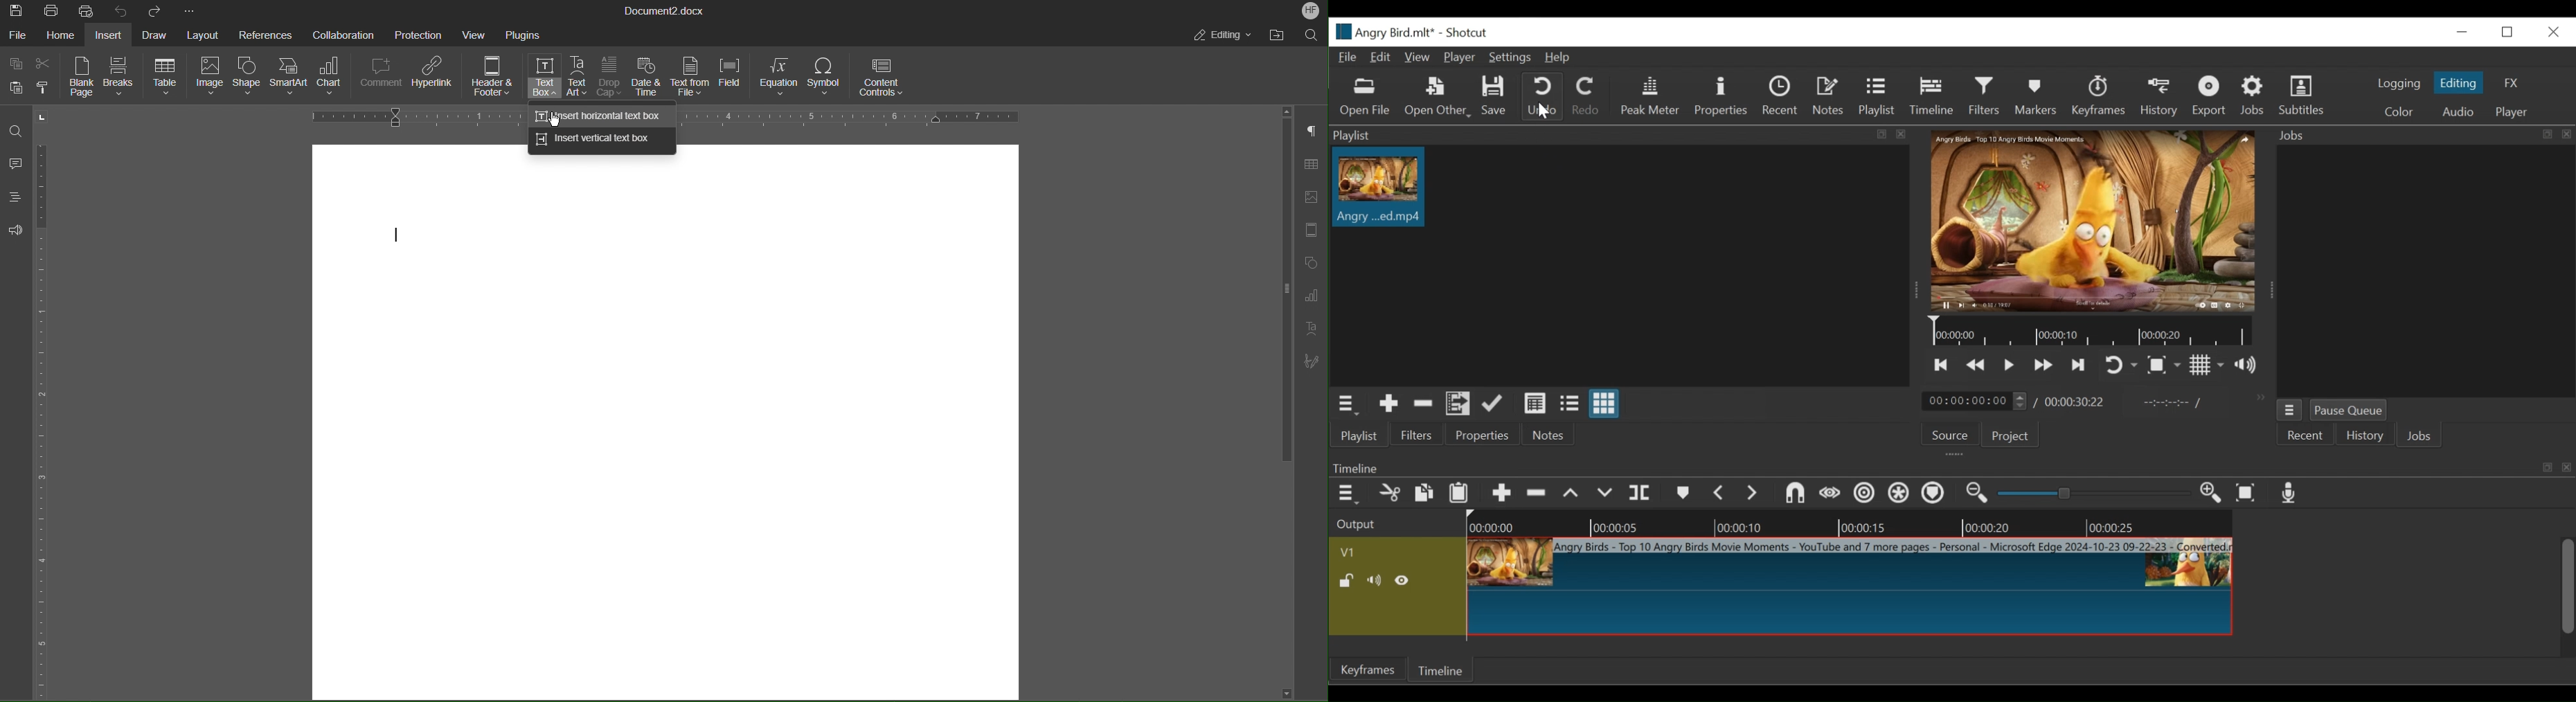  I want to click on Toggle player looping, so click(2121, 366).